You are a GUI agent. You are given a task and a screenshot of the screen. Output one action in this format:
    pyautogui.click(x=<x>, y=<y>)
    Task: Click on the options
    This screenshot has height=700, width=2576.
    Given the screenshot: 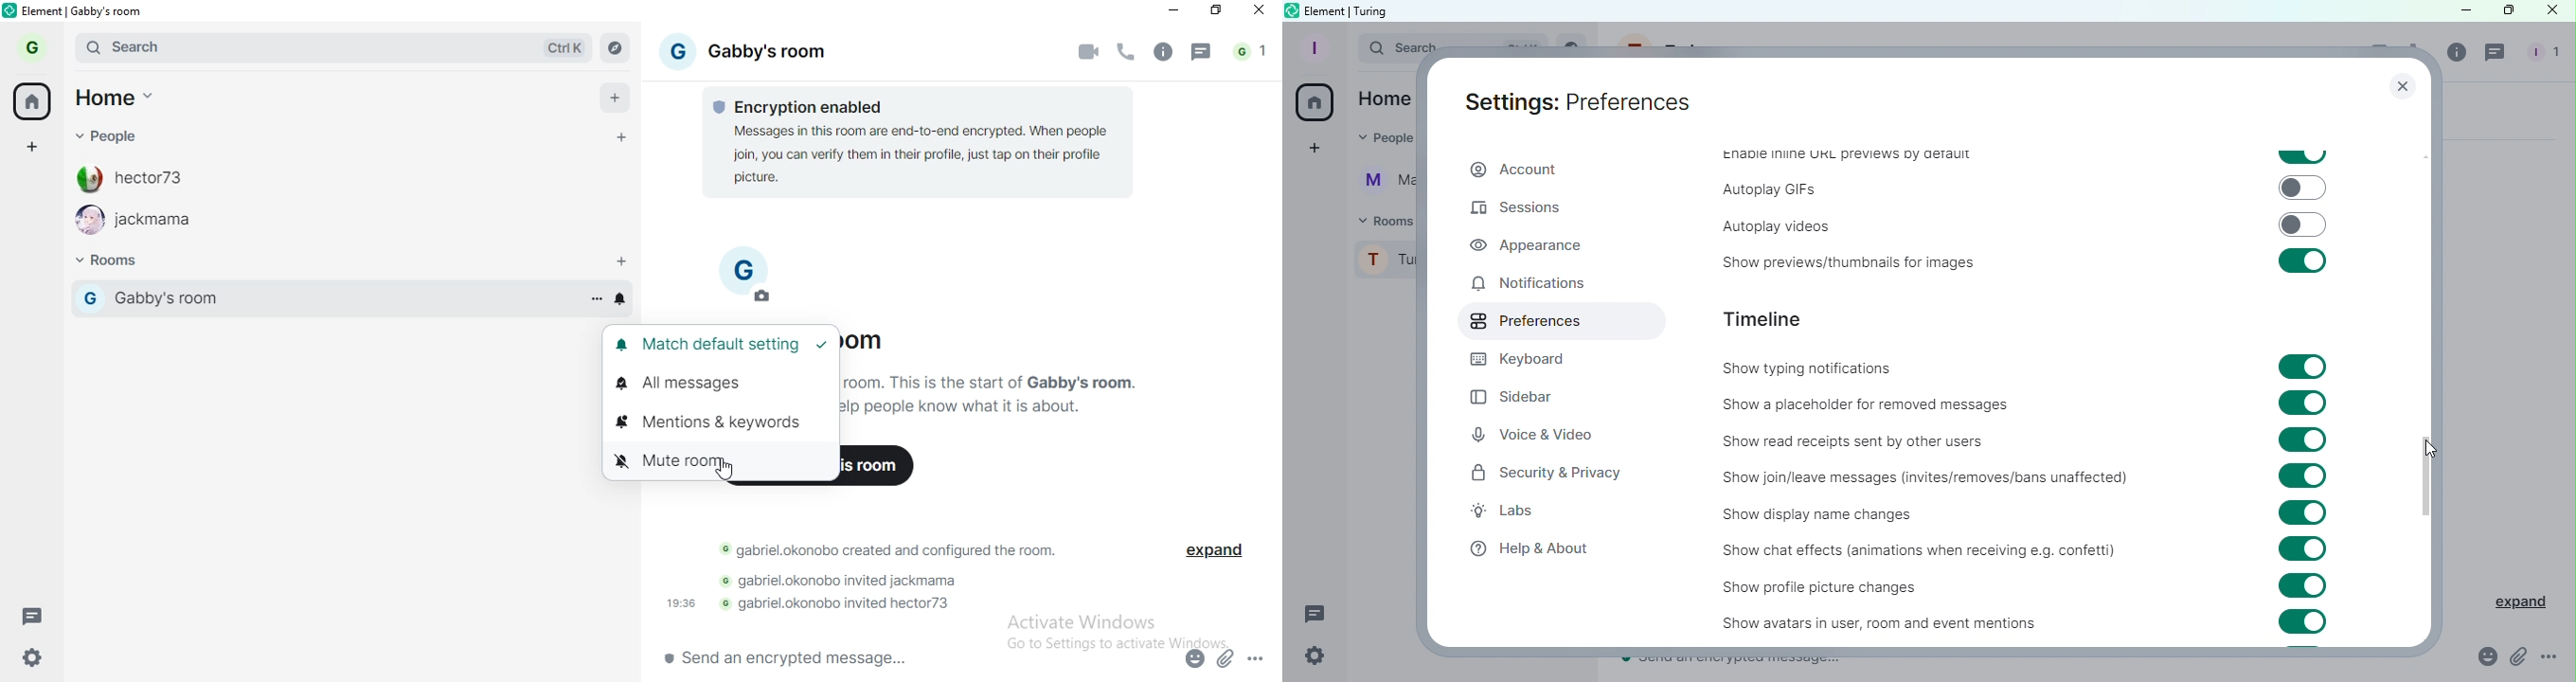 What is the action you would take?
    pyautogui.click(x=1259, y=659)
    